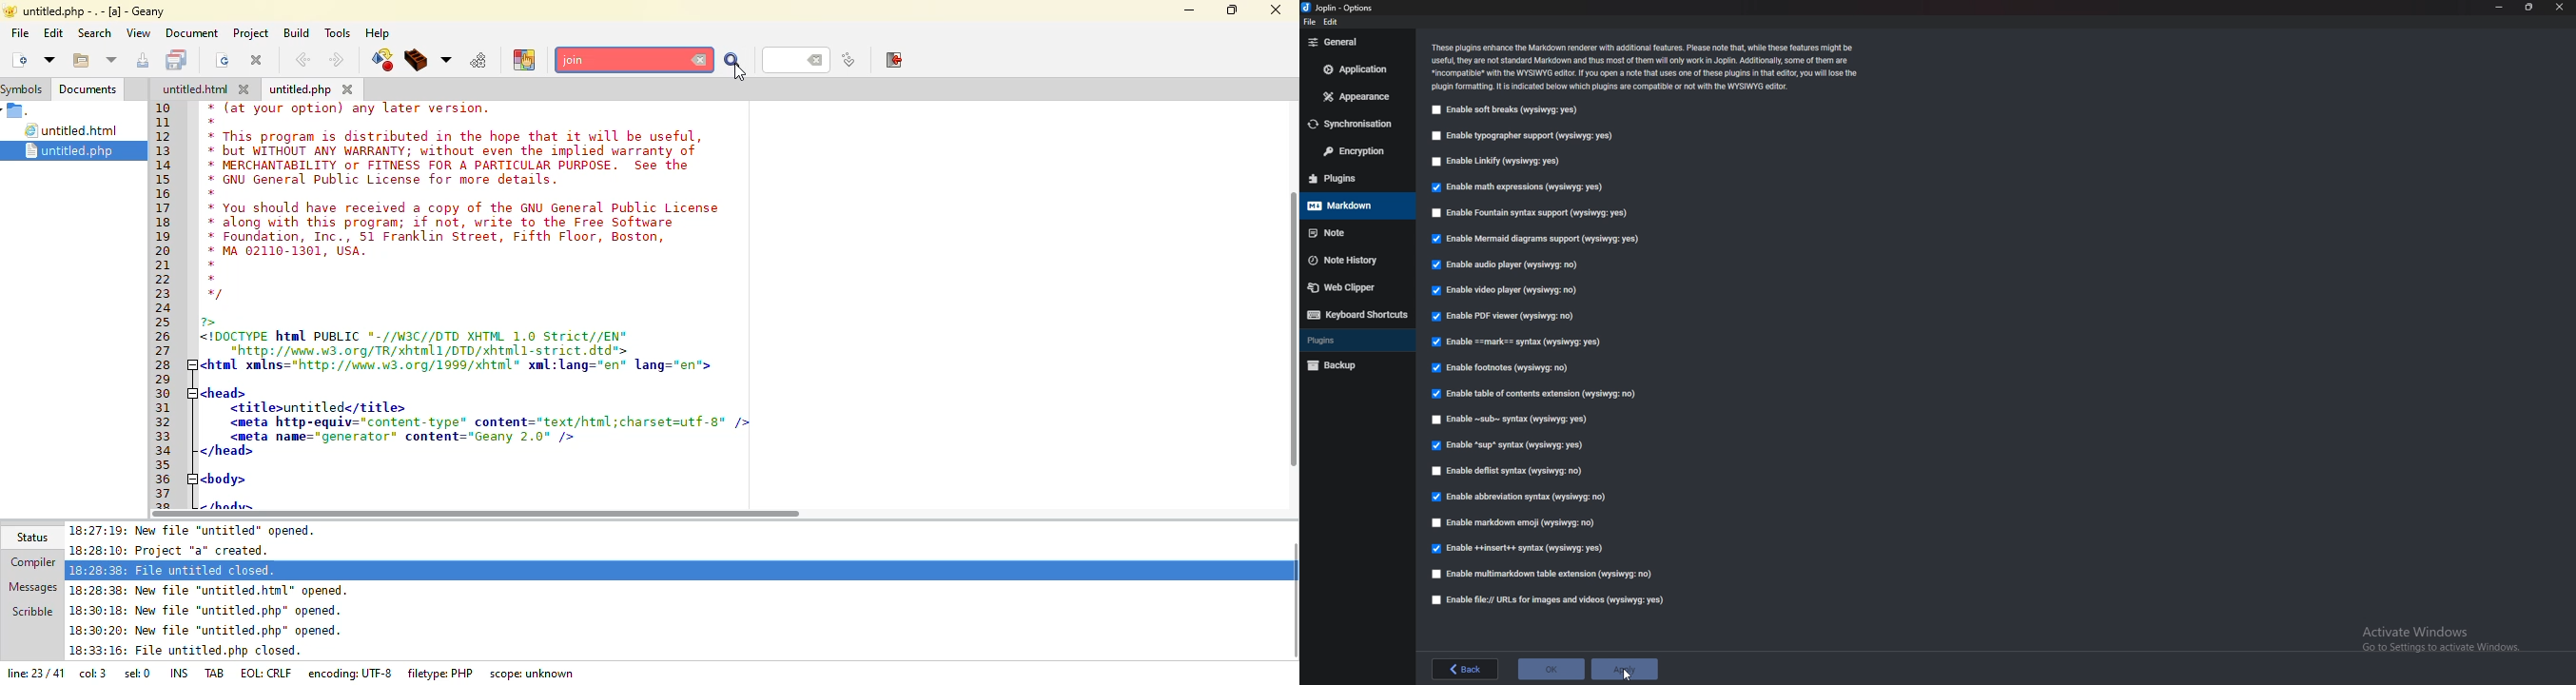 This screenshot has height=700, width=2576. I want to click on 28, so click(166, 363).